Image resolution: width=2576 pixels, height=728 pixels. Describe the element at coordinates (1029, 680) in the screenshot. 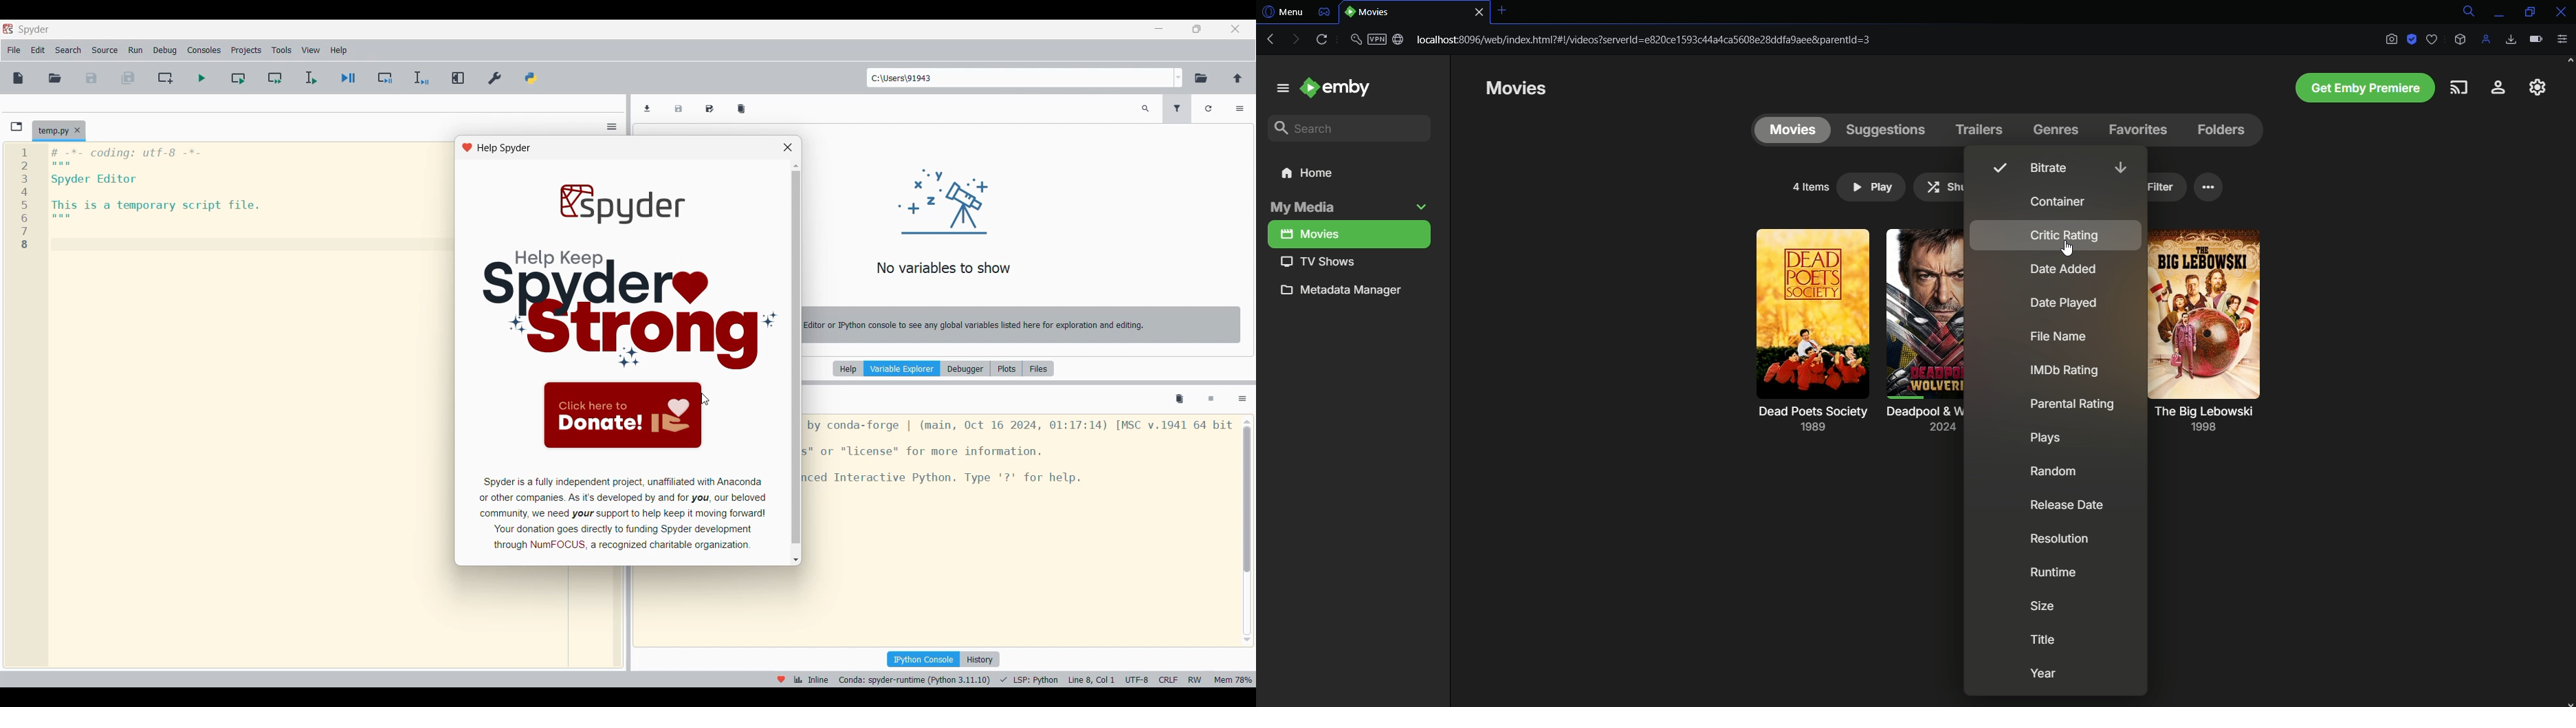

I see `programming language` at that location.